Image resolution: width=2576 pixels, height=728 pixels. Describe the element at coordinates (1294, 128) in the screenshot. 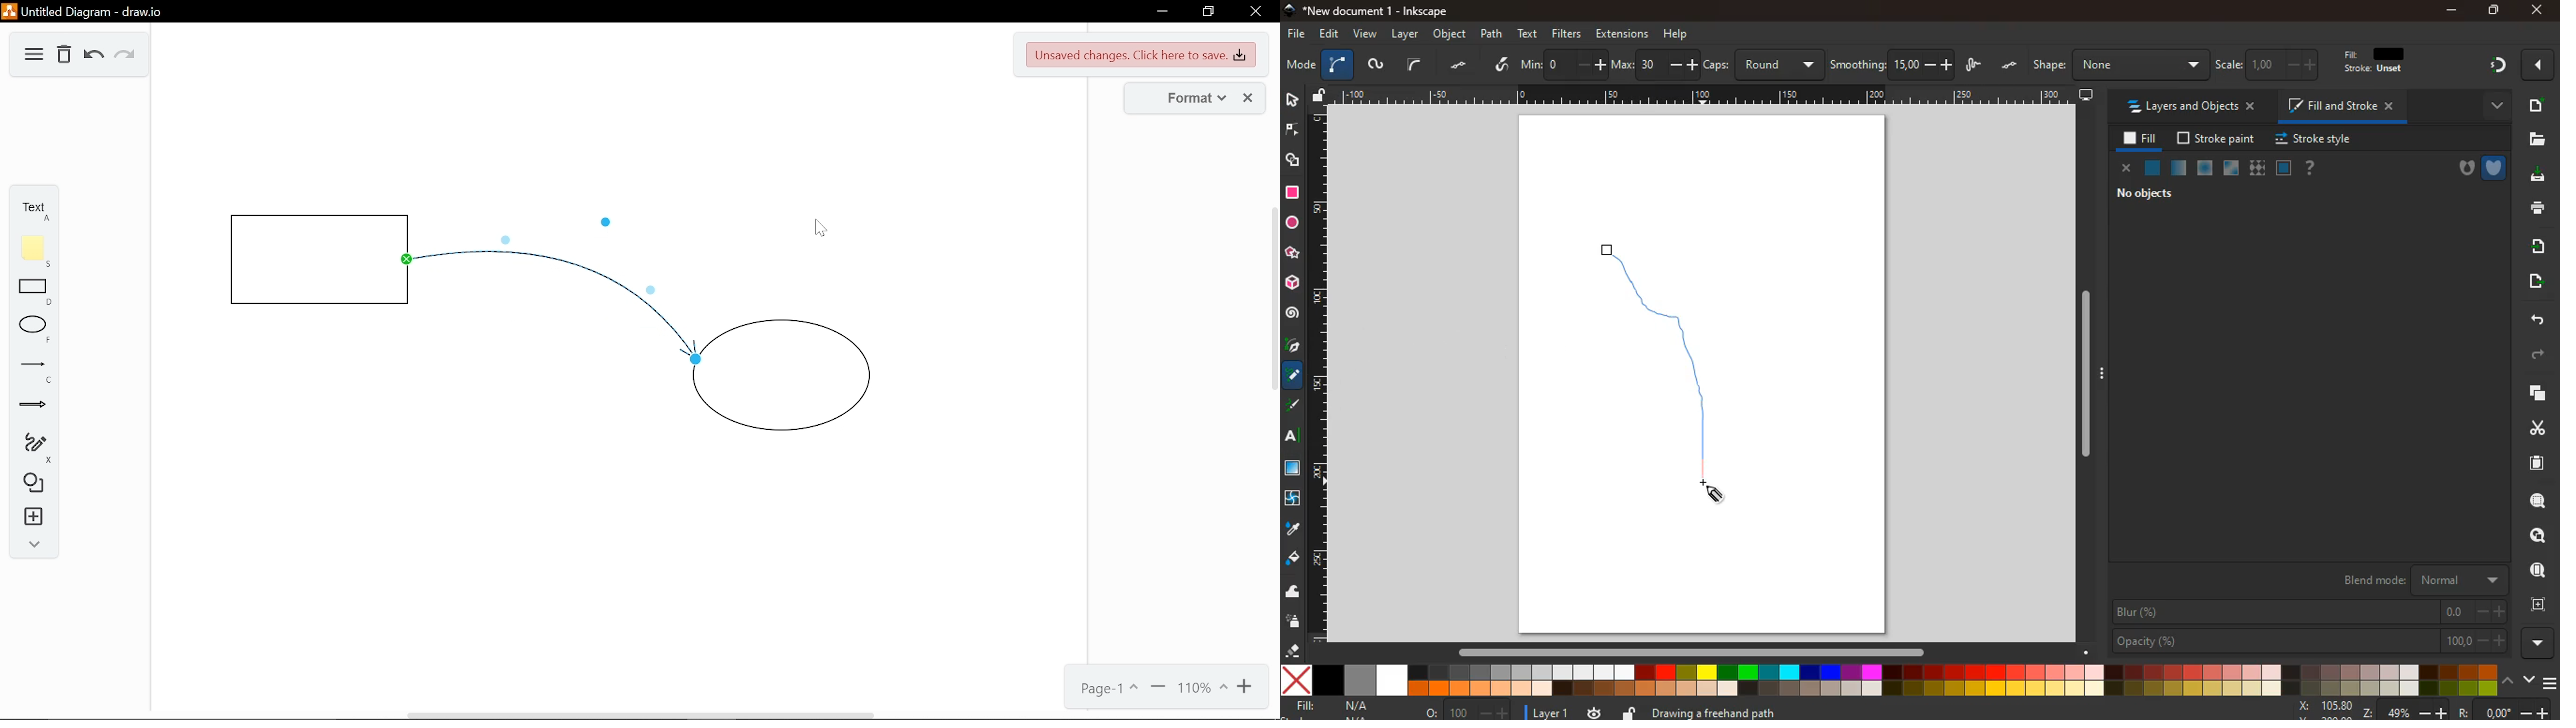

I see `node` at that location.